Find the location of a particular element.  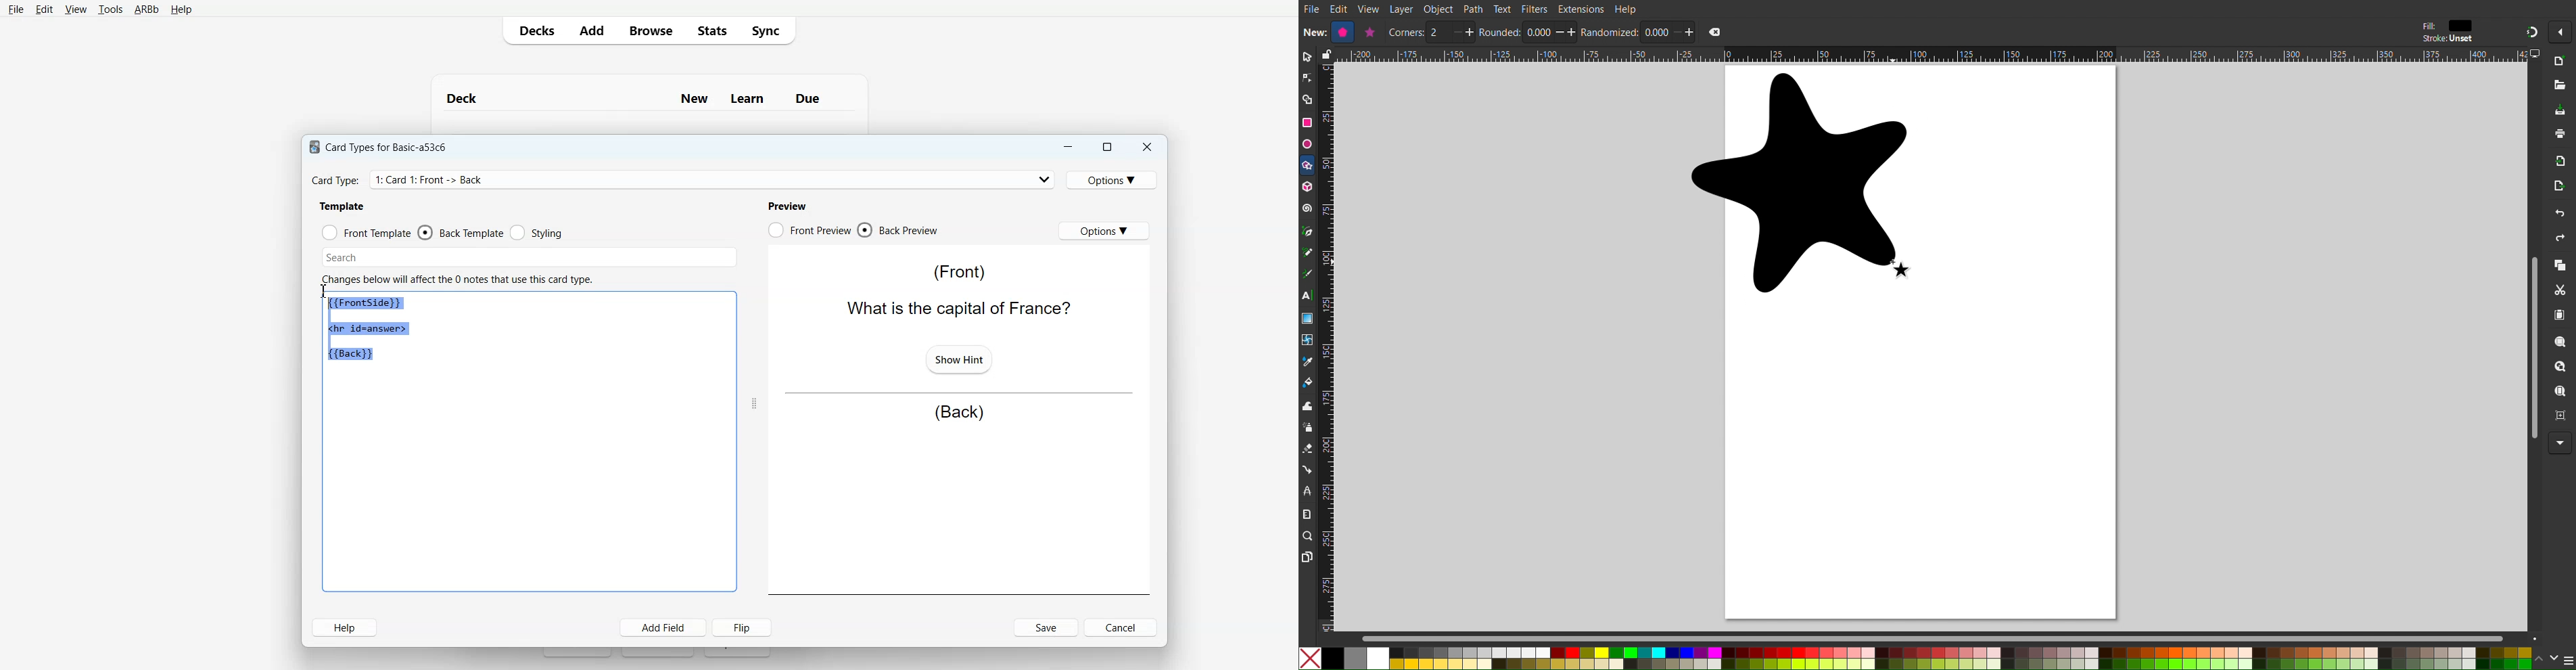

Front Preview is located at coordinates (809, 230).